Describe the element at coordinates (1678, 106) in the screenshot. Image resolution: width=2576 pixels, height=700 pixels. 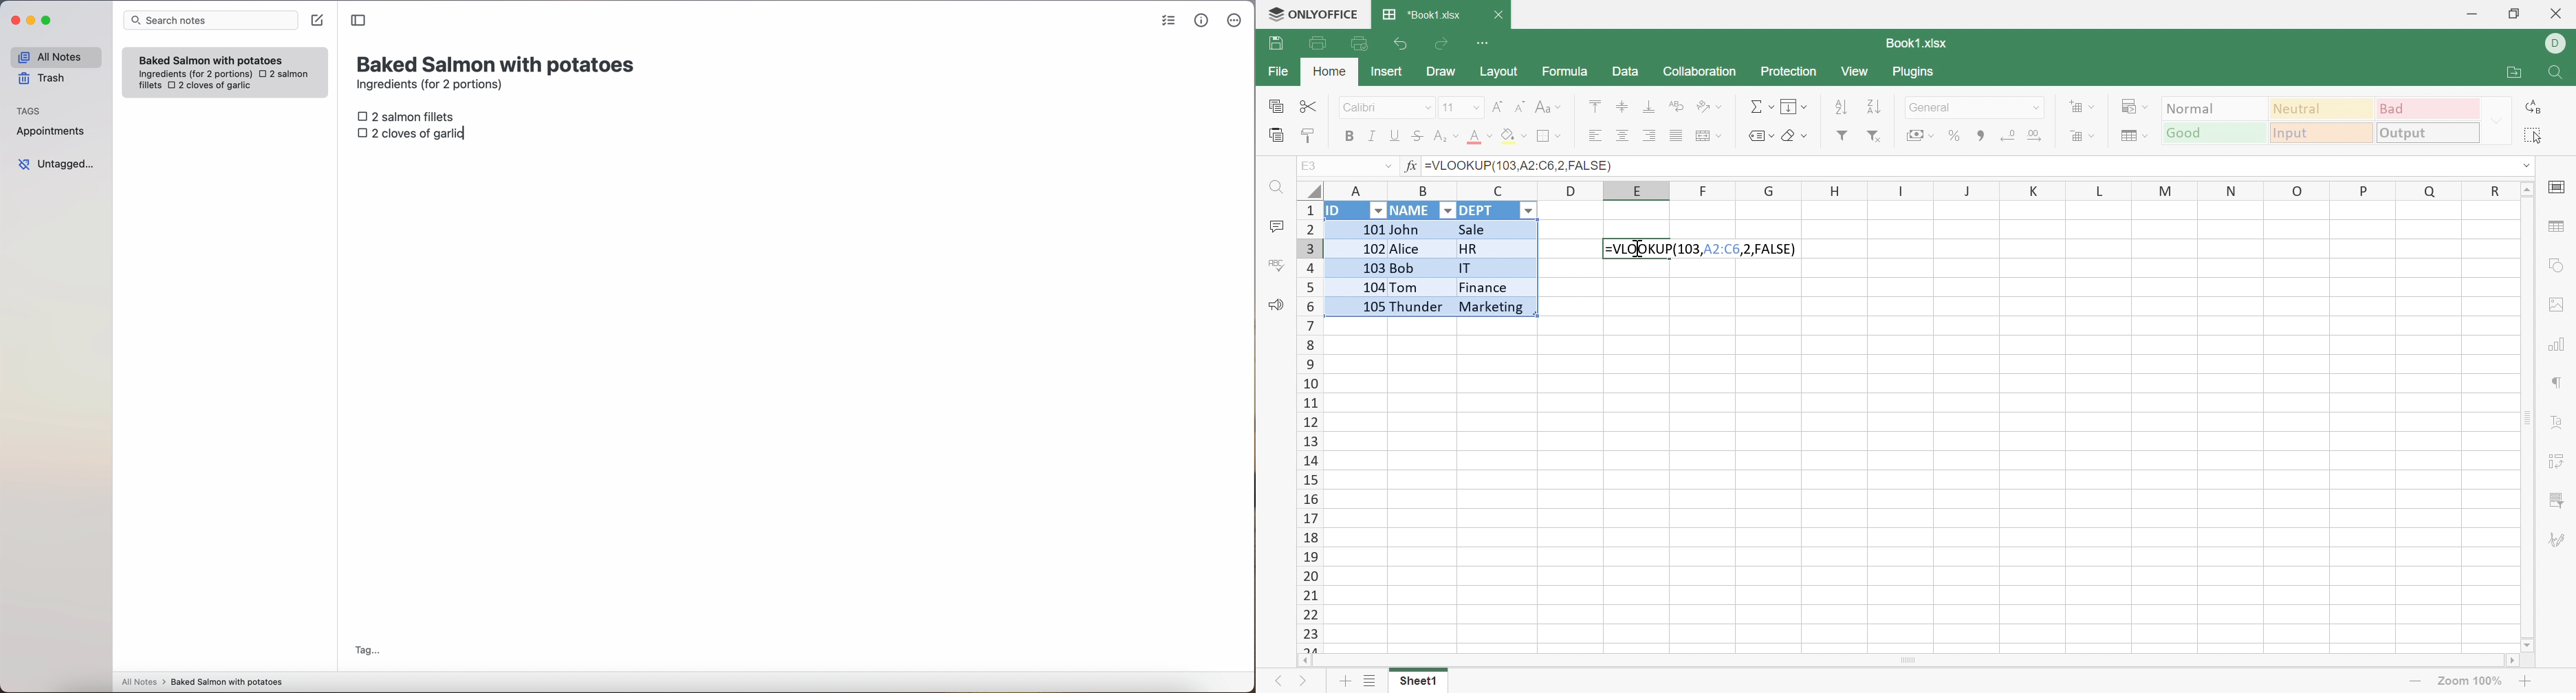
I see `Wrap Text` at that location.